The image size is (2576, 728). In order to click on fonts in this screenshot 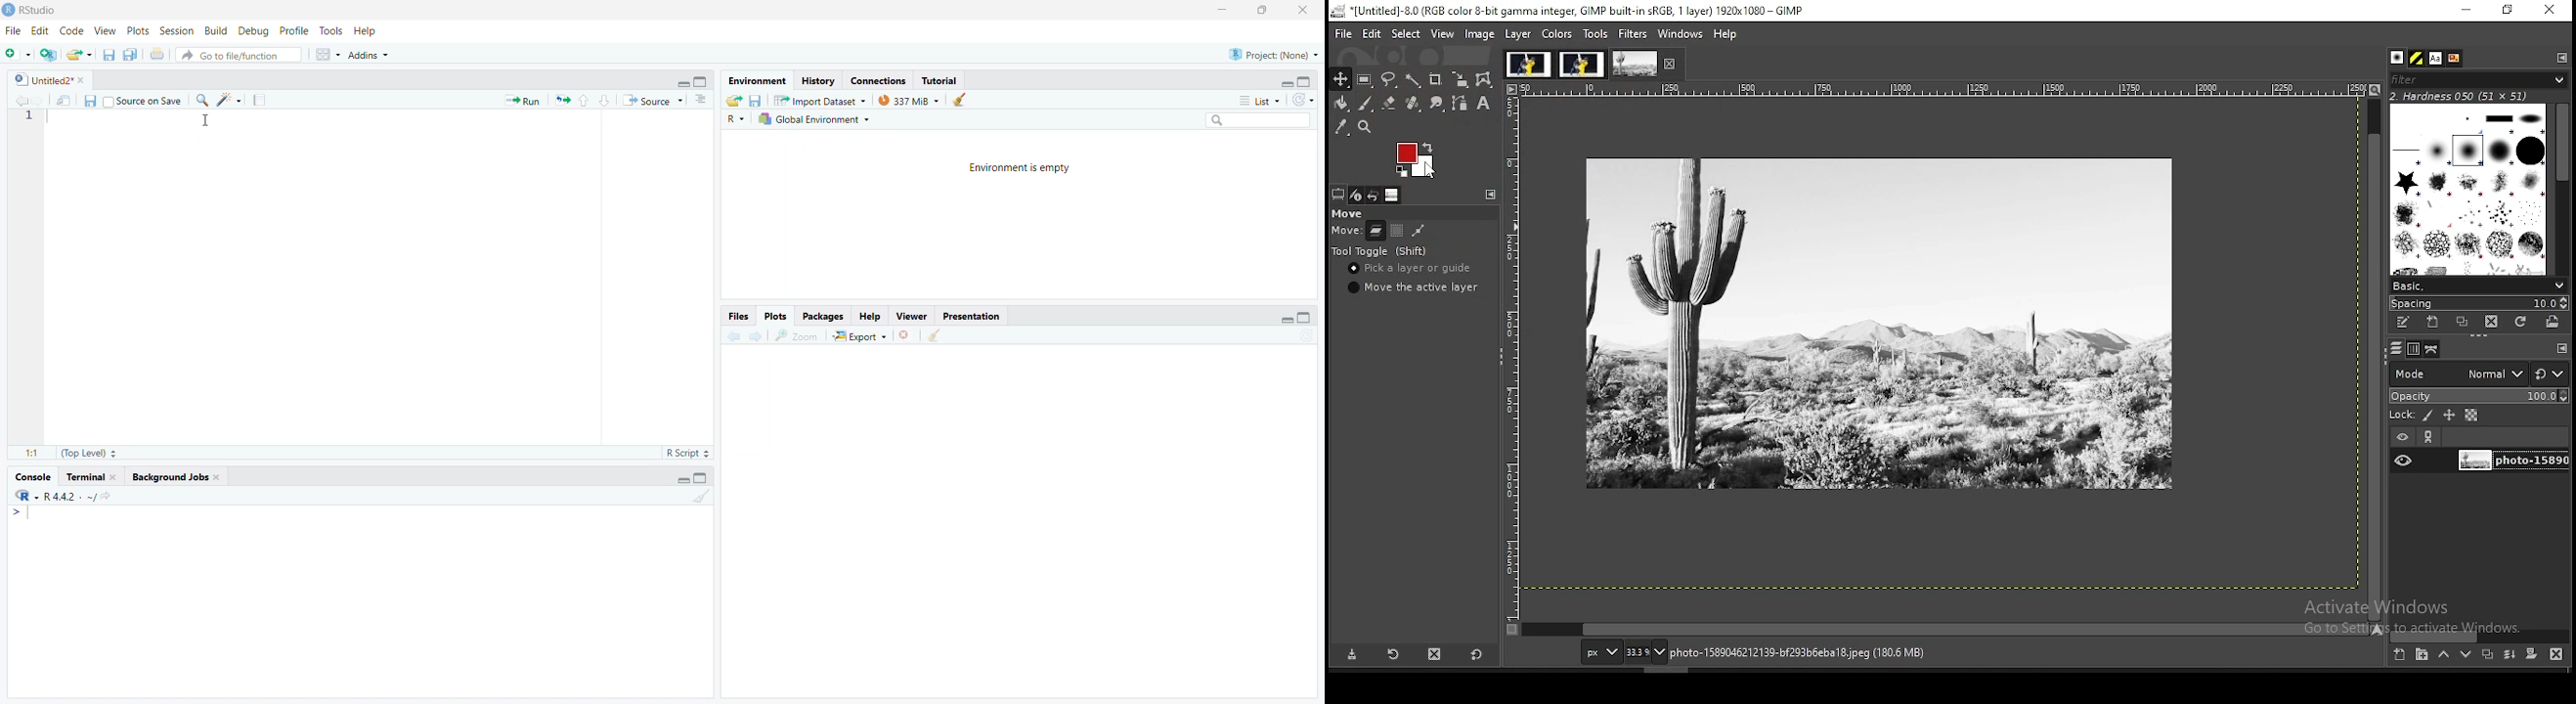, I will do `click(2437, 58)`.